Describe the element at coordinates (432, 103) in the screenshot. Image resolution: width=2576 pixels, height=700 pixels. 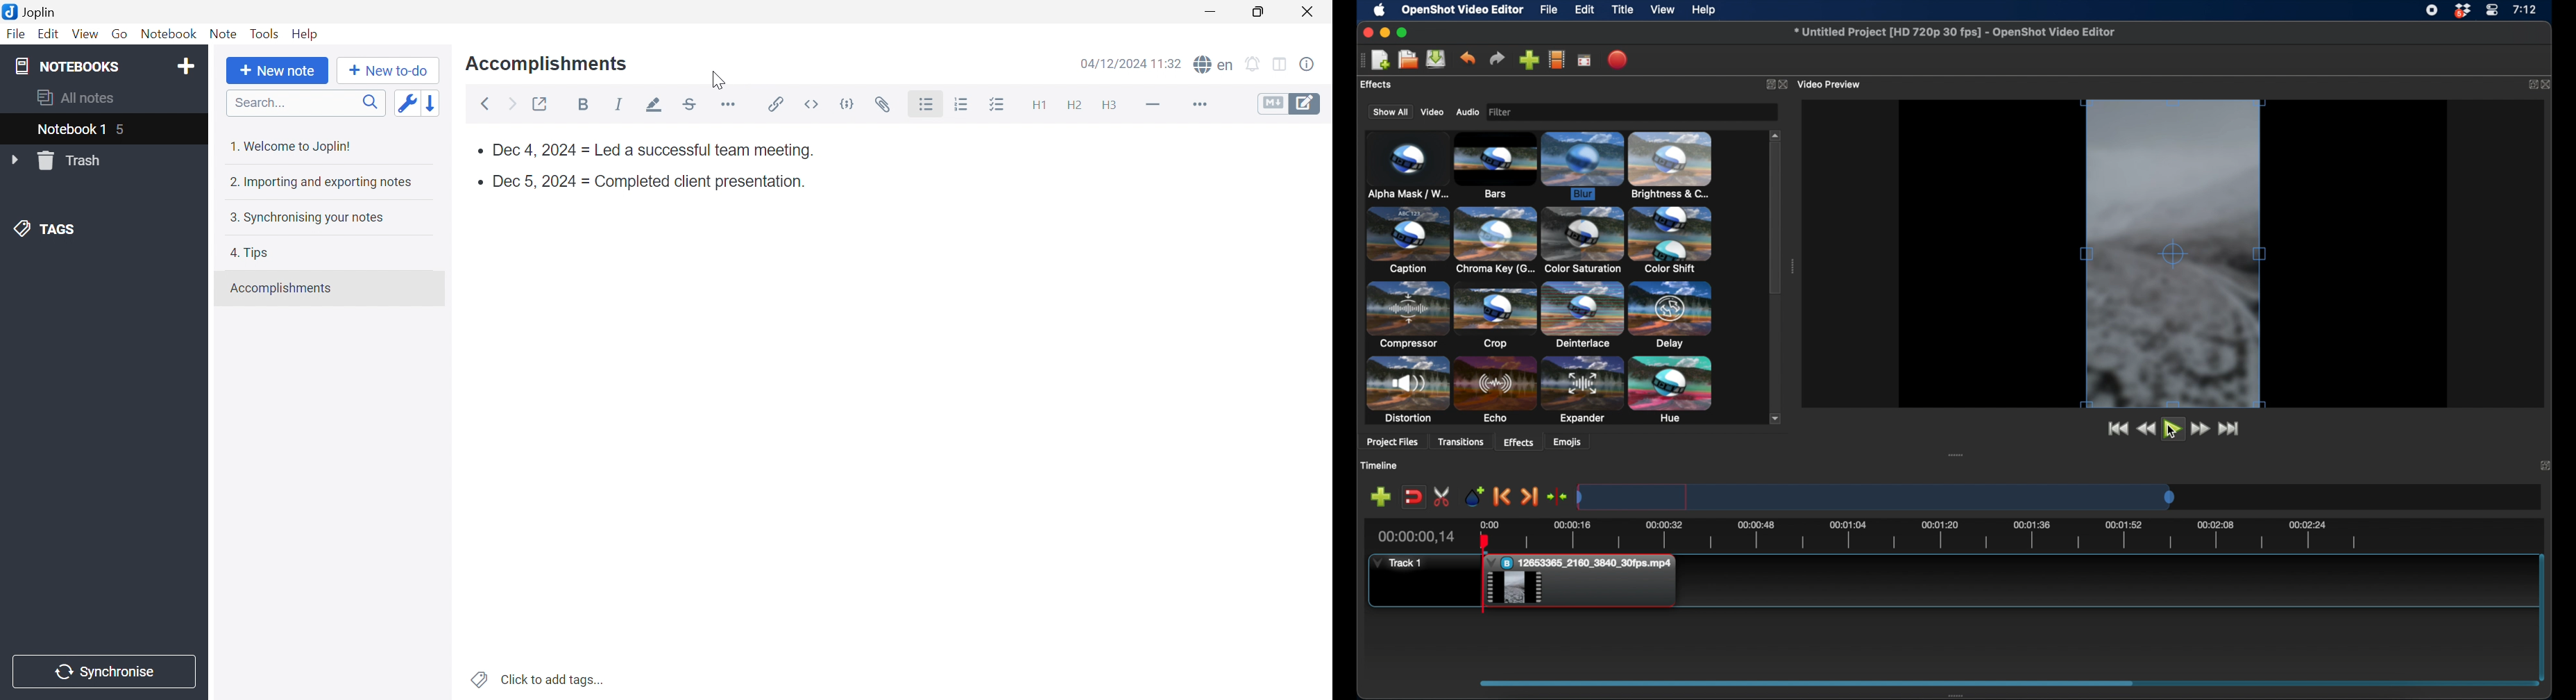
I see `Reverse sort order` at that location.